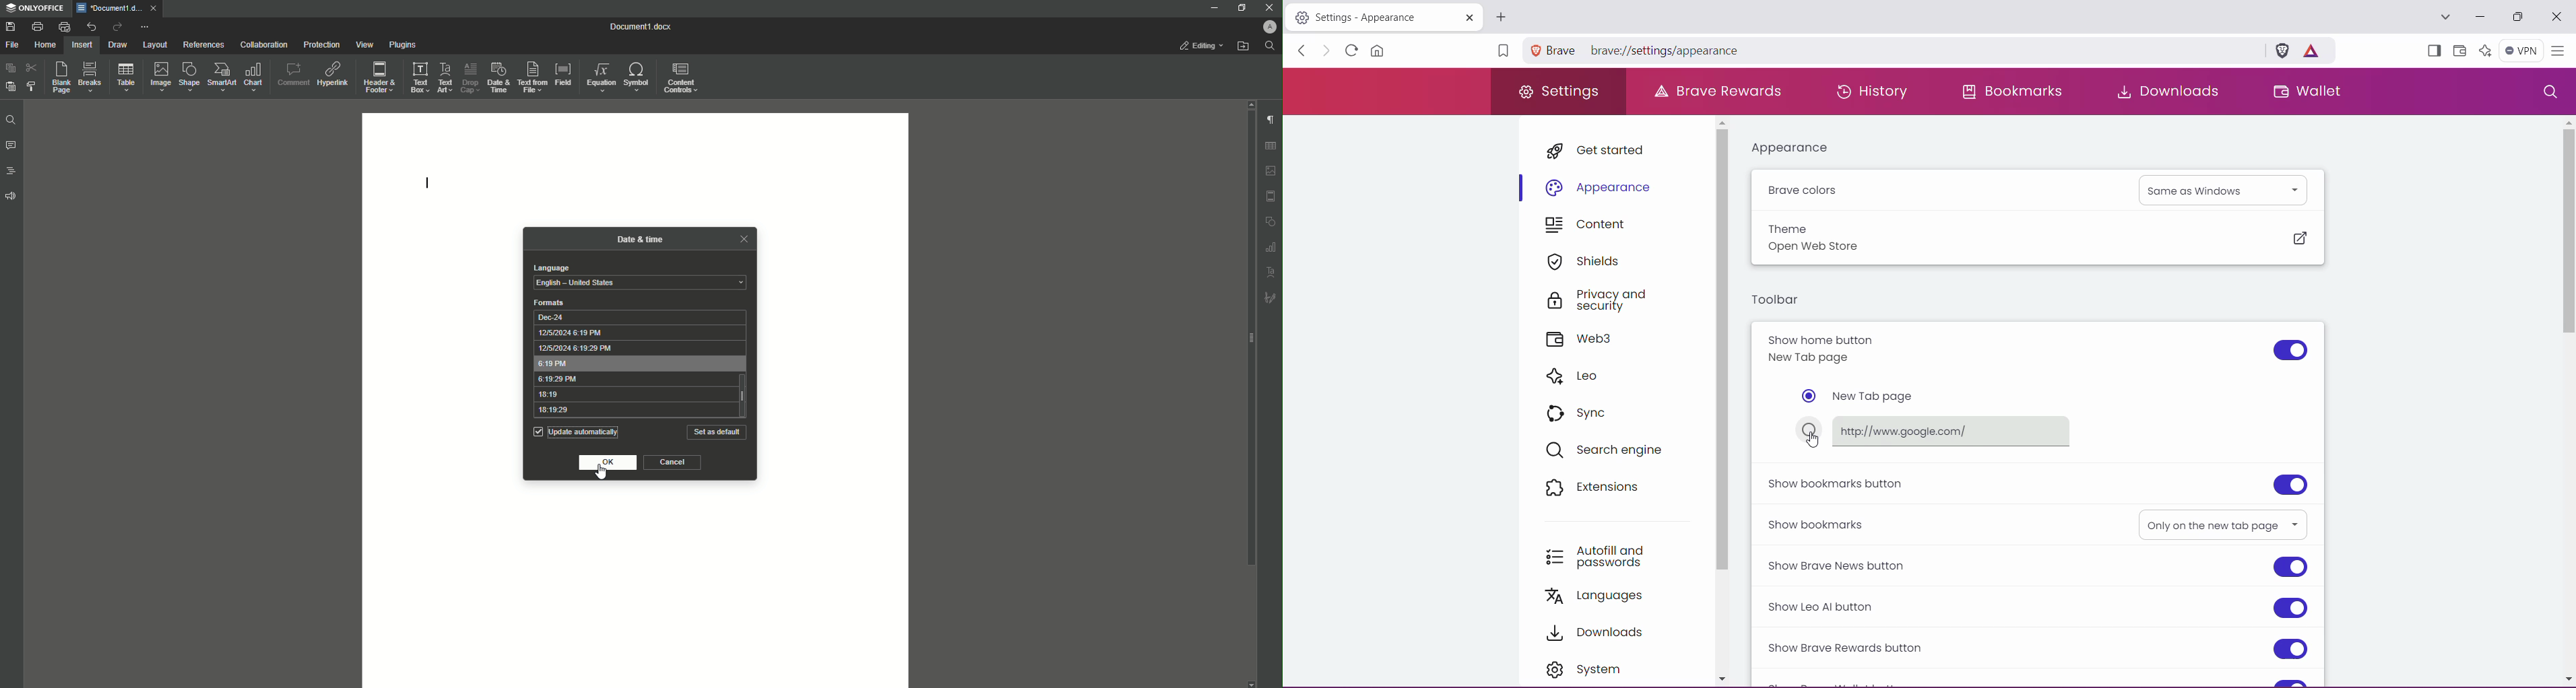  What do you see at coordinates (9, 68) in the screenshot?
I see `Paste` at bounding box center [9, 68].